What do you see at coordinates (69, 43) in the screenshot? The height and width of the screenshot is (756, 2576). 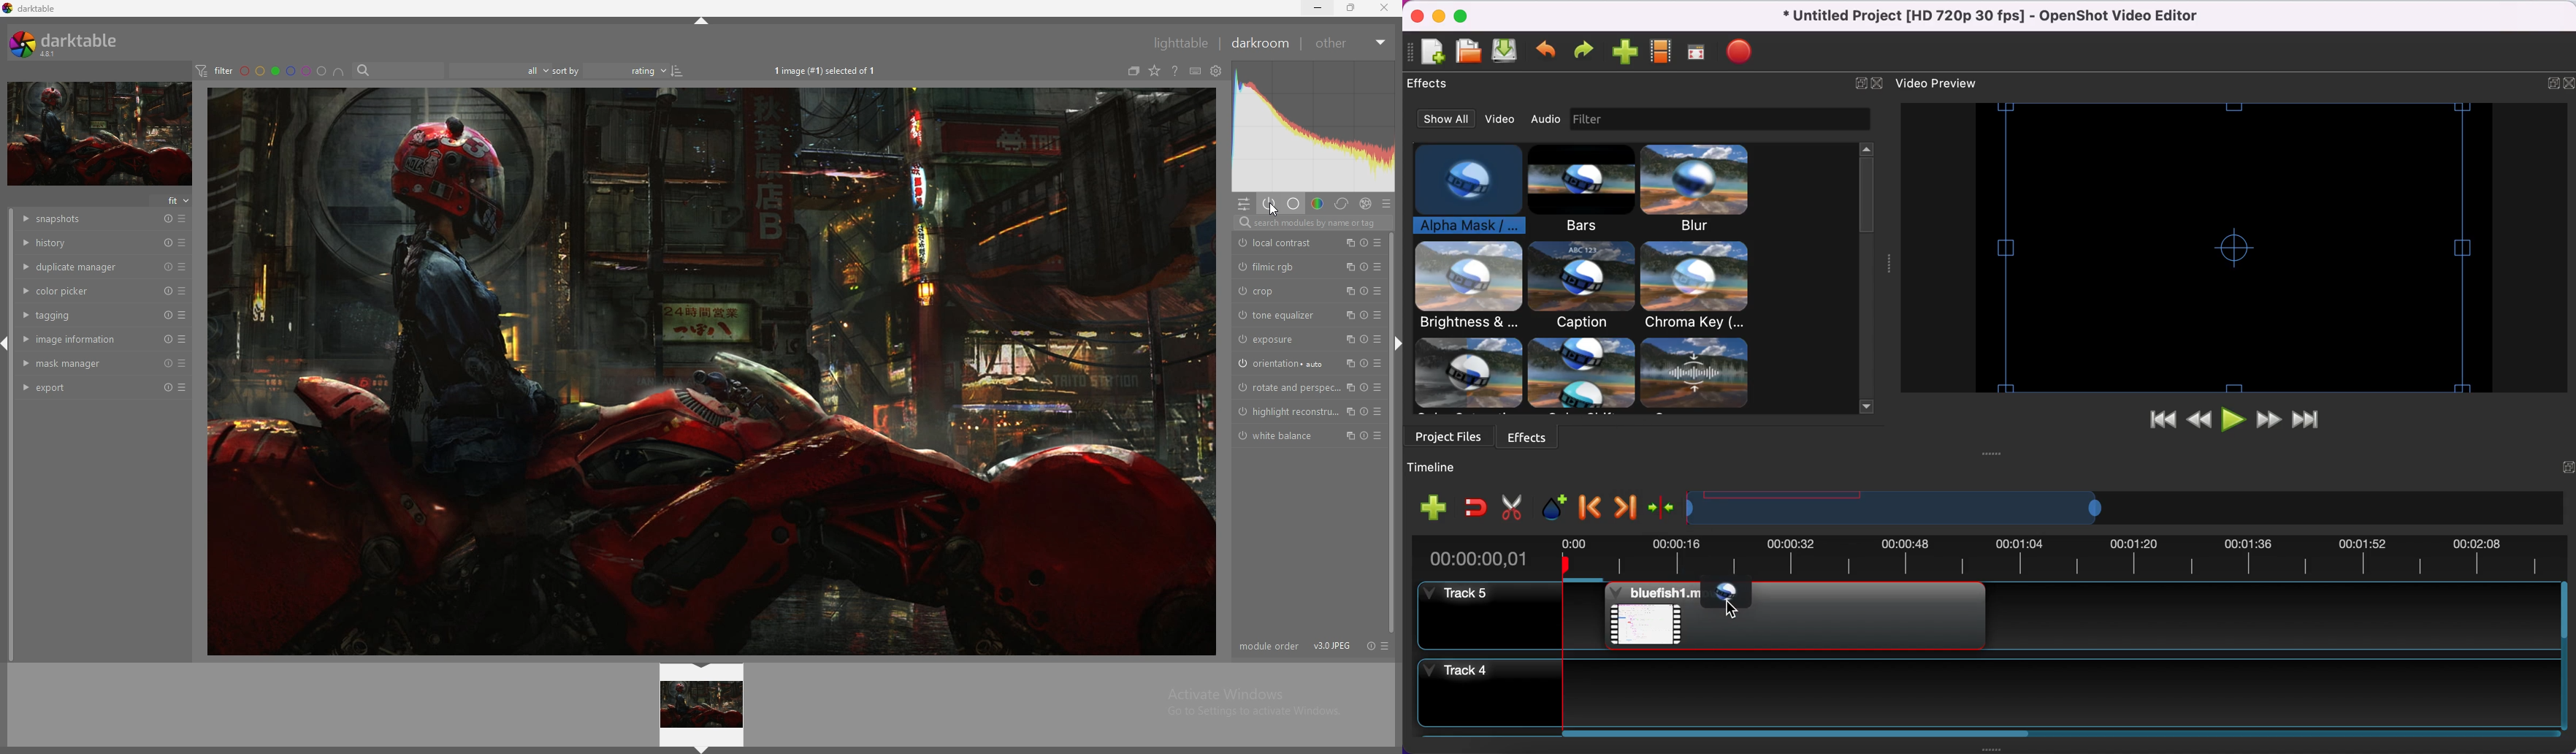 I see `darktable` at bounding box center [69, 43].